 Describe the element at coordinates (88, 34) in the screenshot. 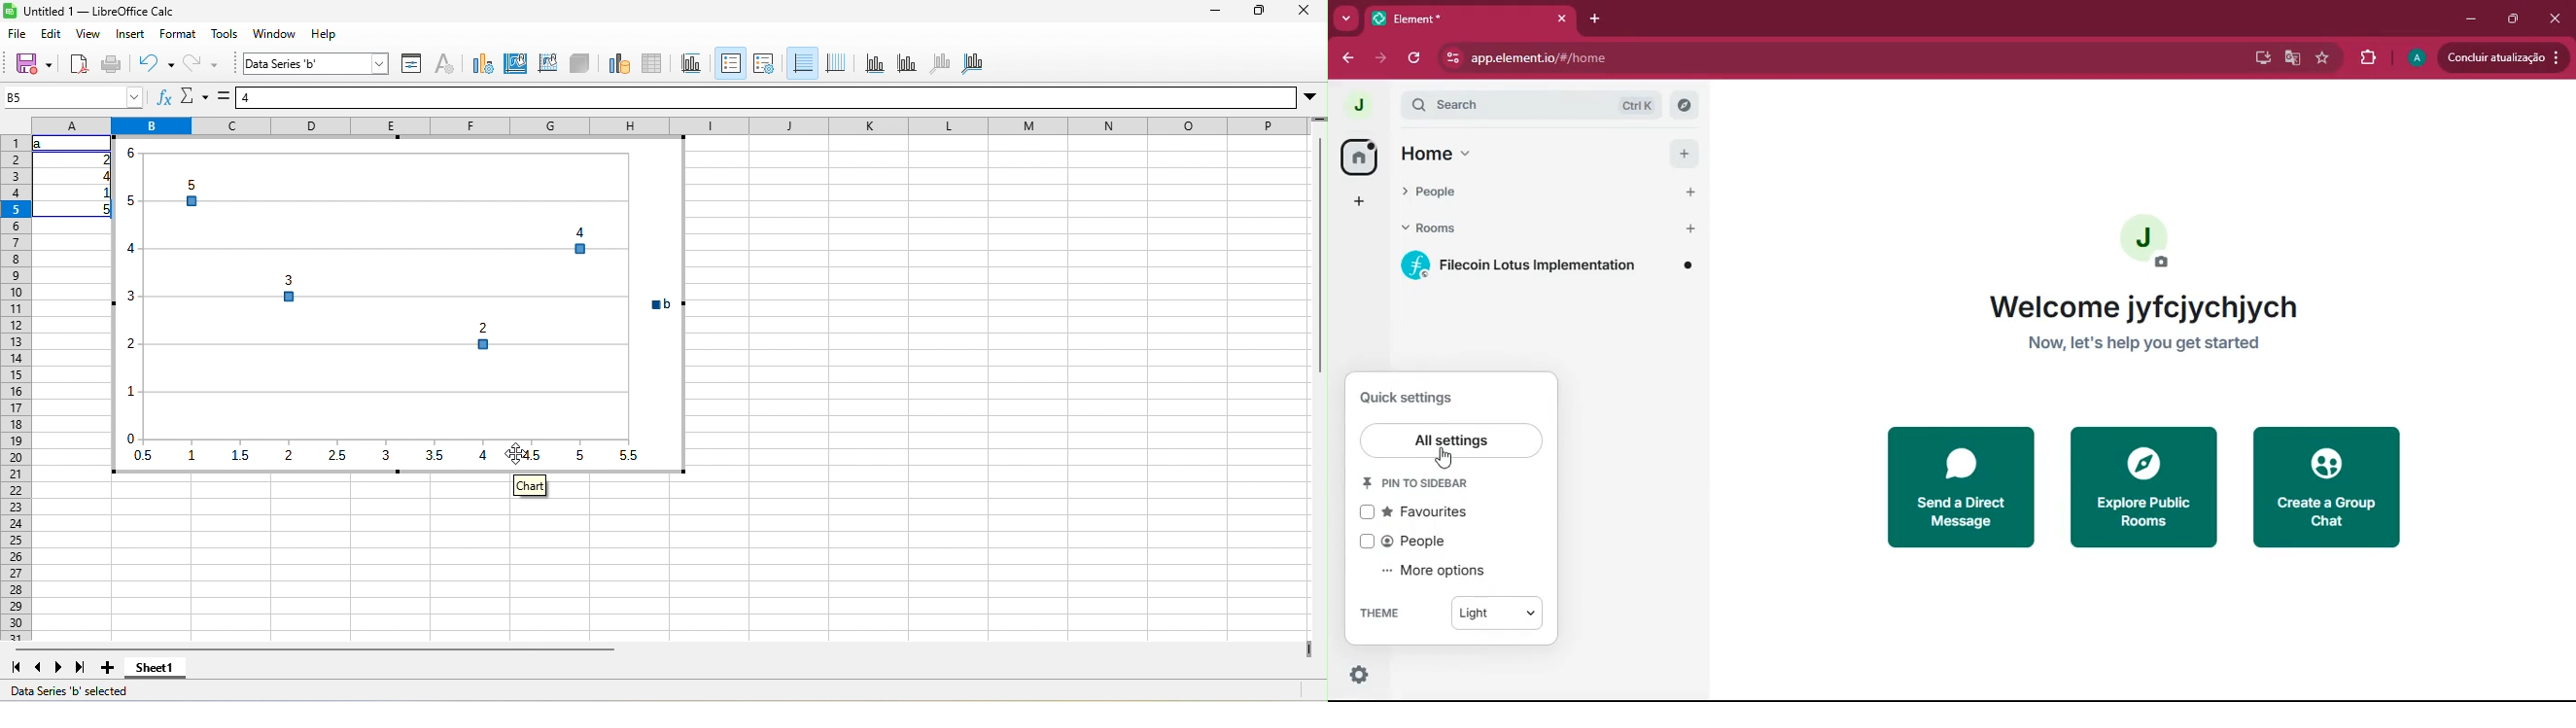

I see `view` at that location.